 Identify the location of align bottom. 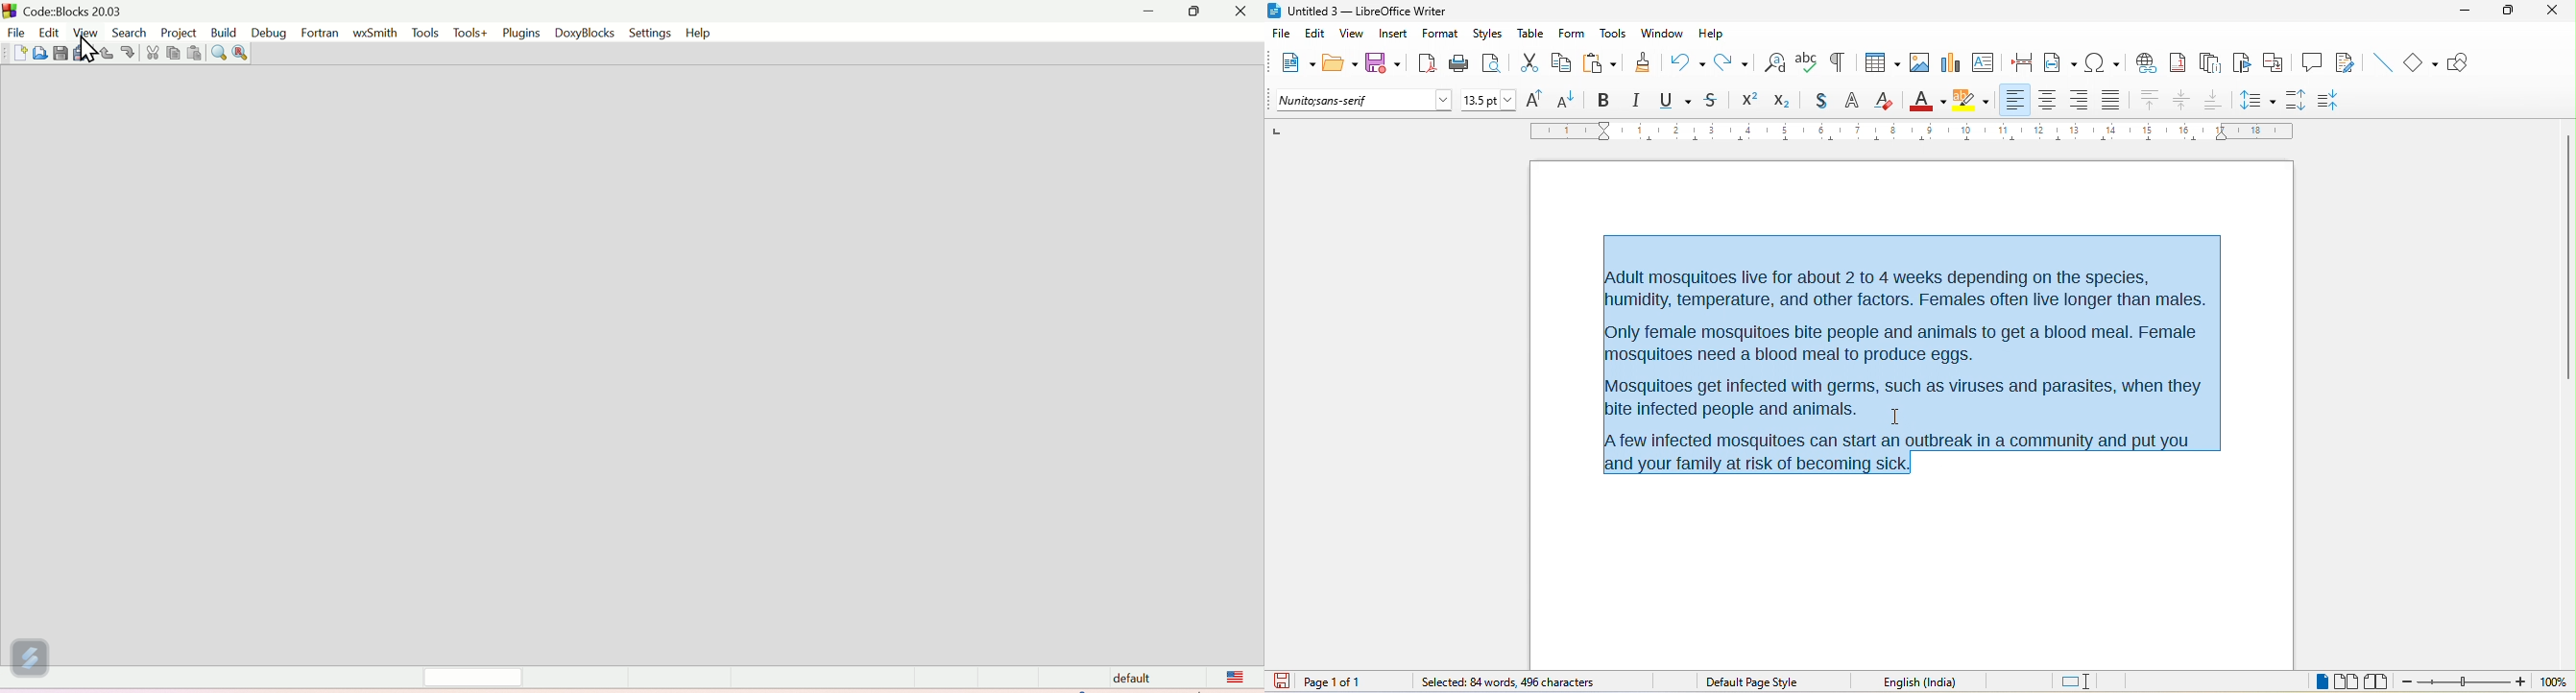
(2214, 99).